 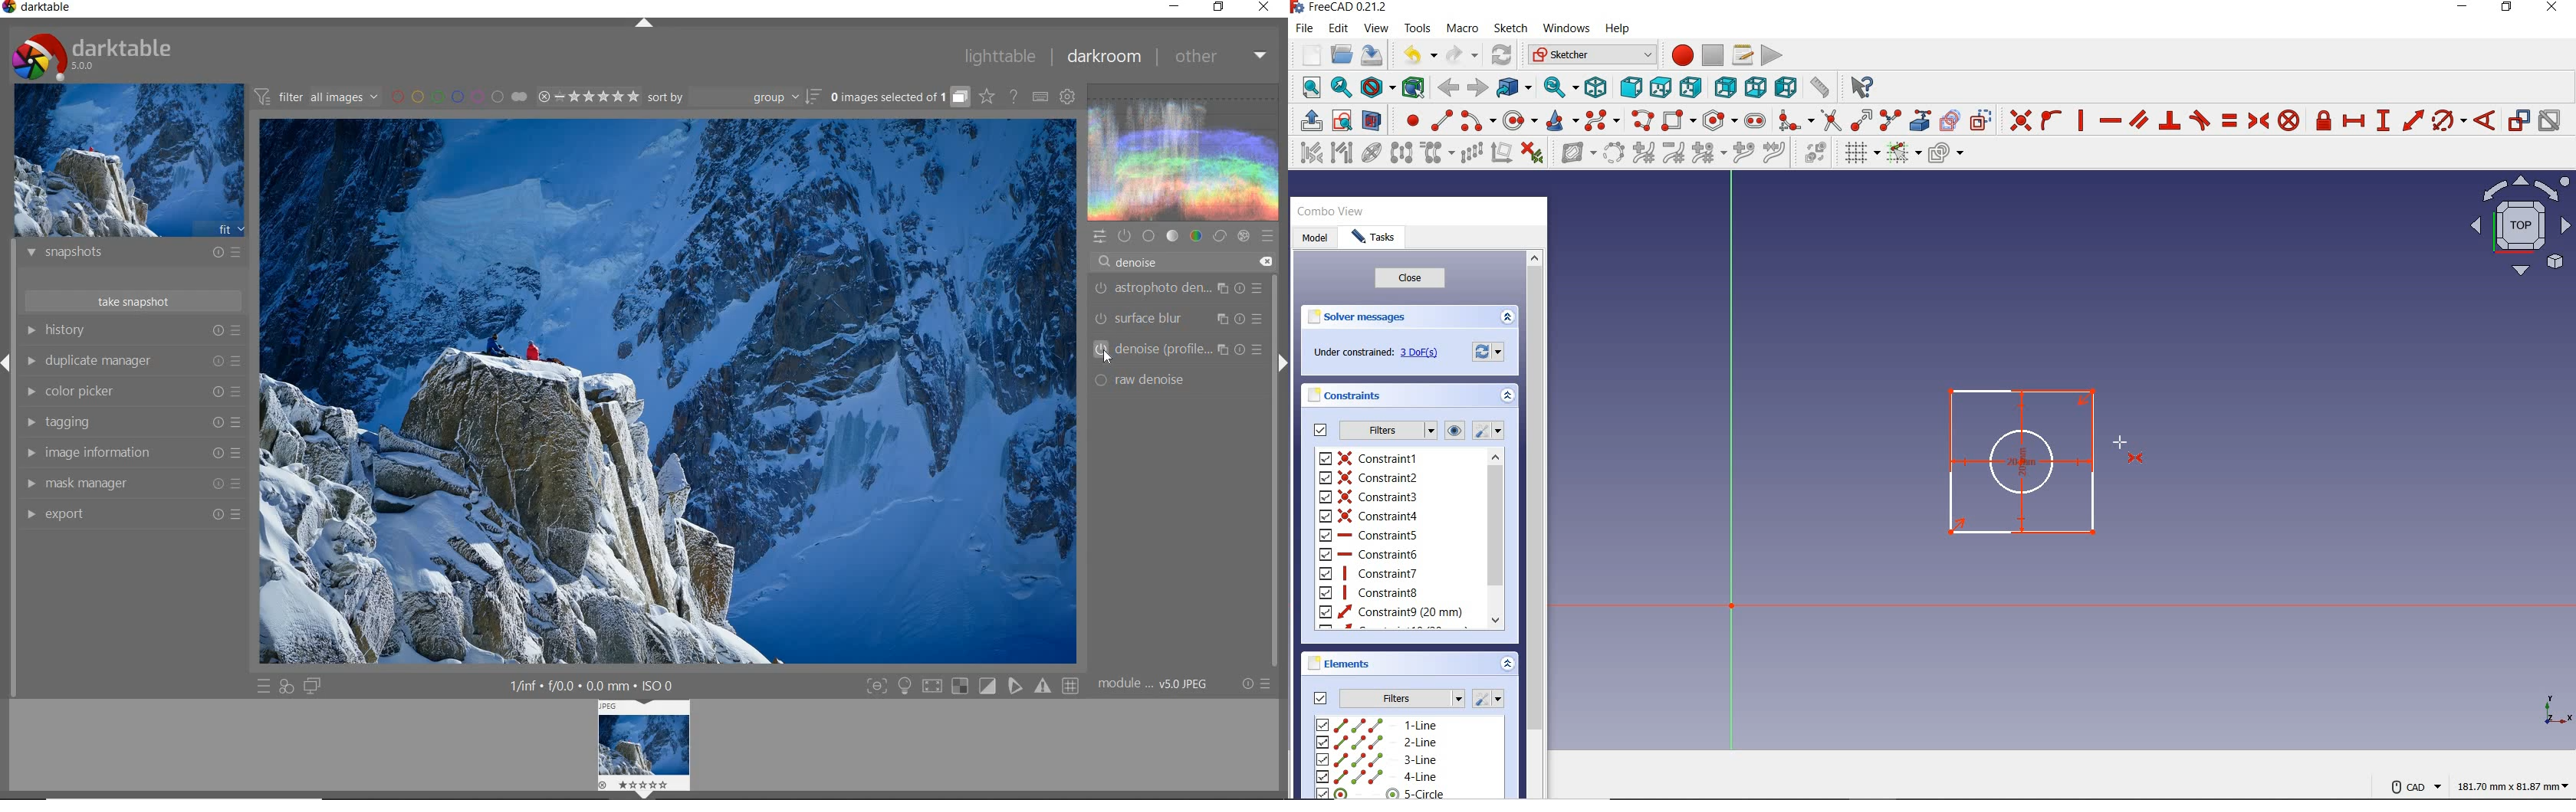 I want to click on file, so click(x=1304, y=28).